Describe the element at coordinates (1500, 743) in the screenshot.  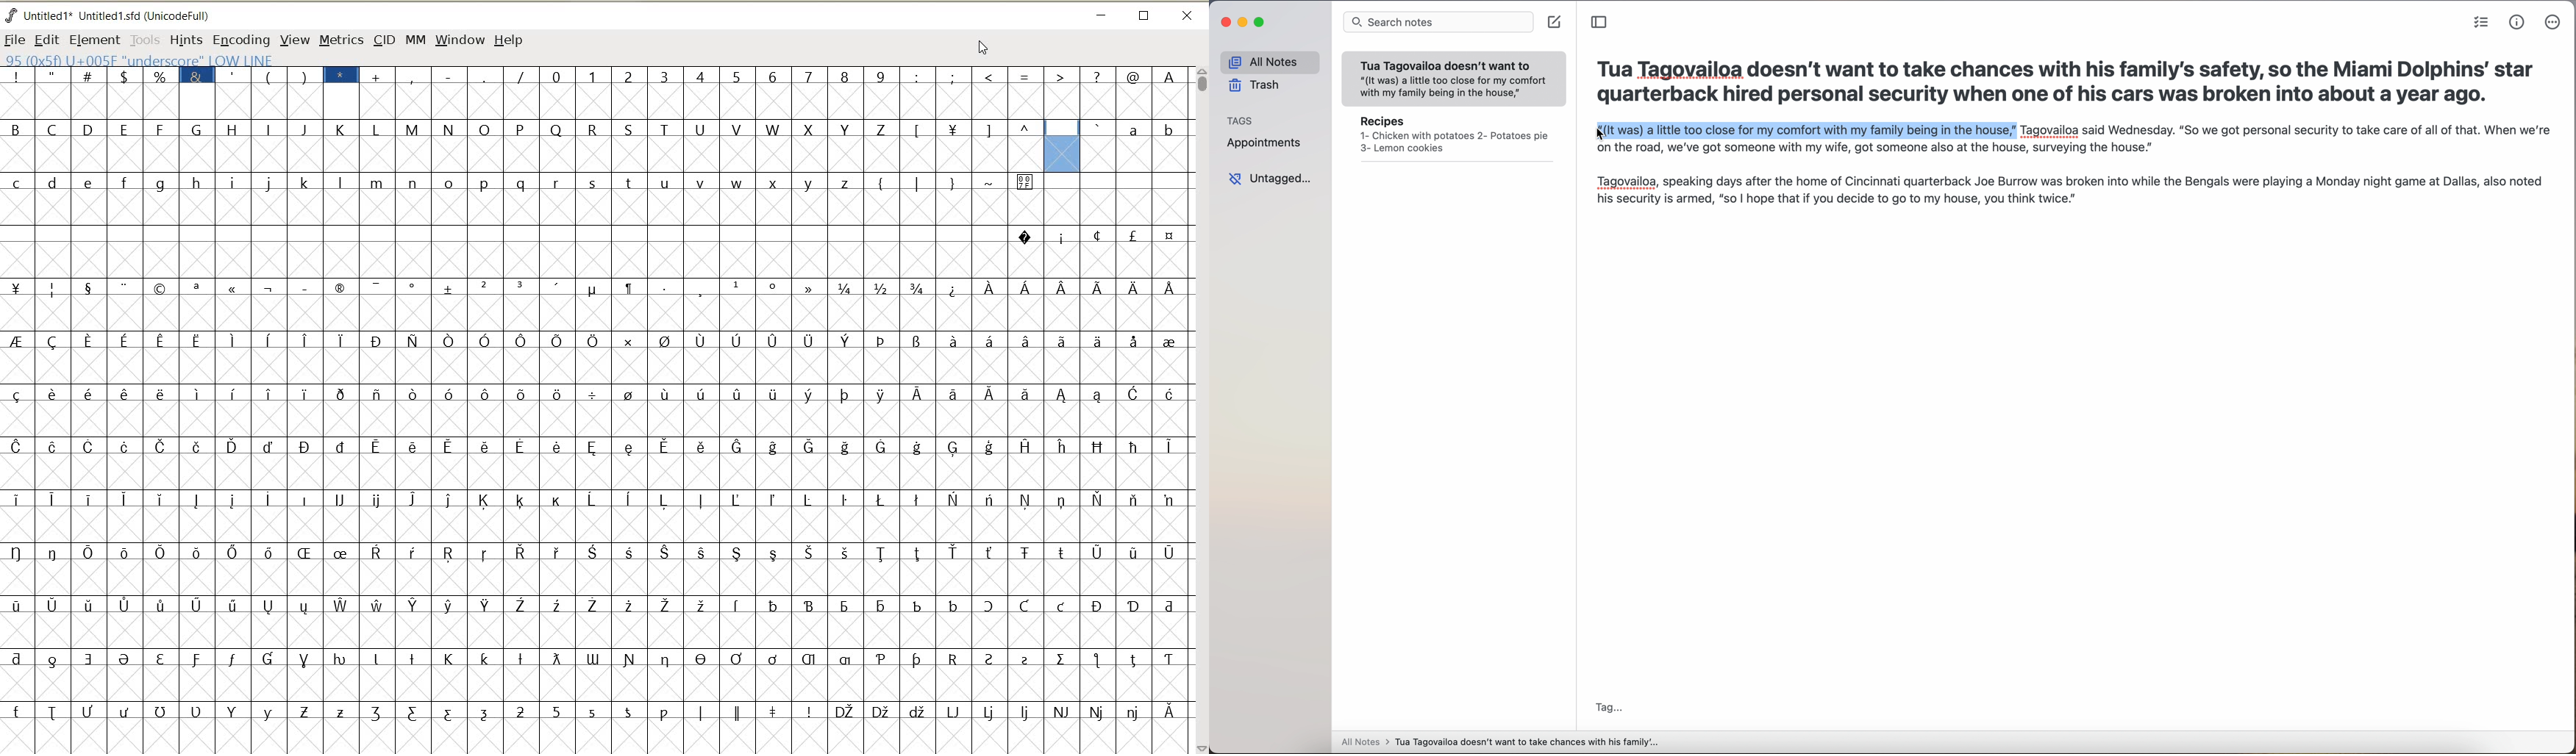
I see `all notes > Tua Tagovailoa doesn't want to take chances with his family'` at that location.